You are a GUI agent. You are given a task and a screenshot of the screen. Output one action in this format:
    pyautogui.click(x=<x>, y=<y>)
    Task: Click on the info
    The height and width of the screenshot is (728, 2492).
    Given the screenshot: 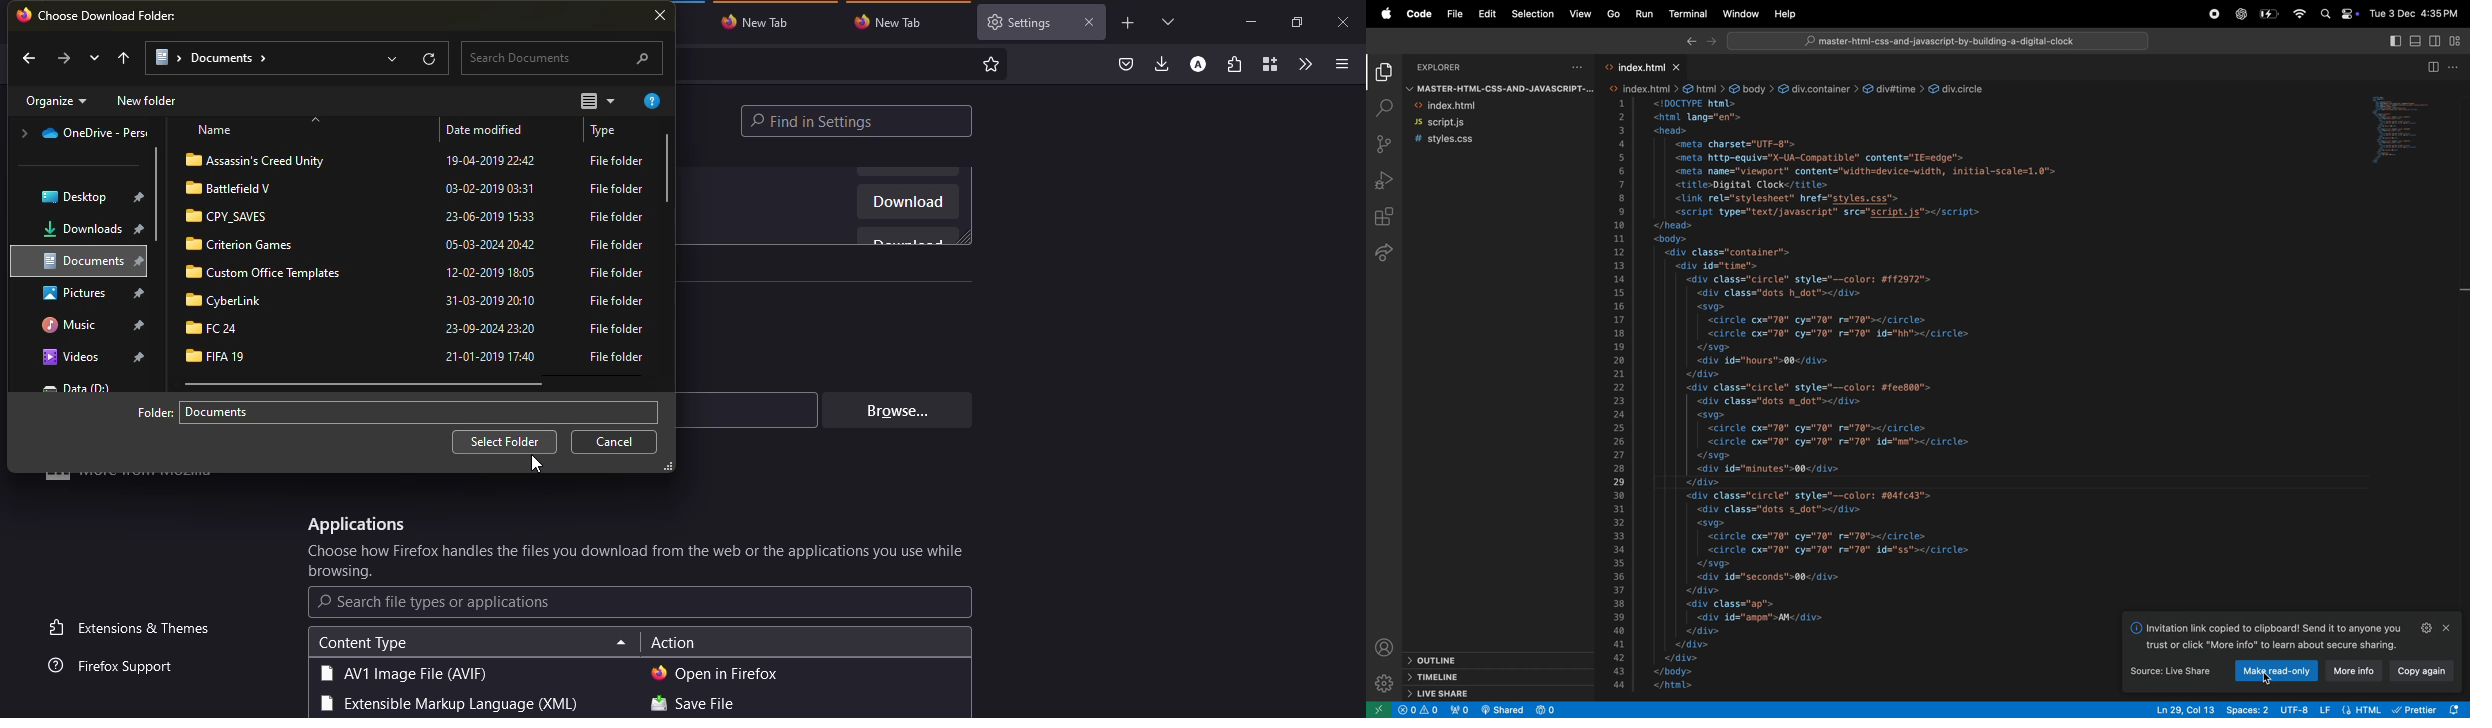 What is the action you would take?
    pyautogui.click(x=655, y=101)
    